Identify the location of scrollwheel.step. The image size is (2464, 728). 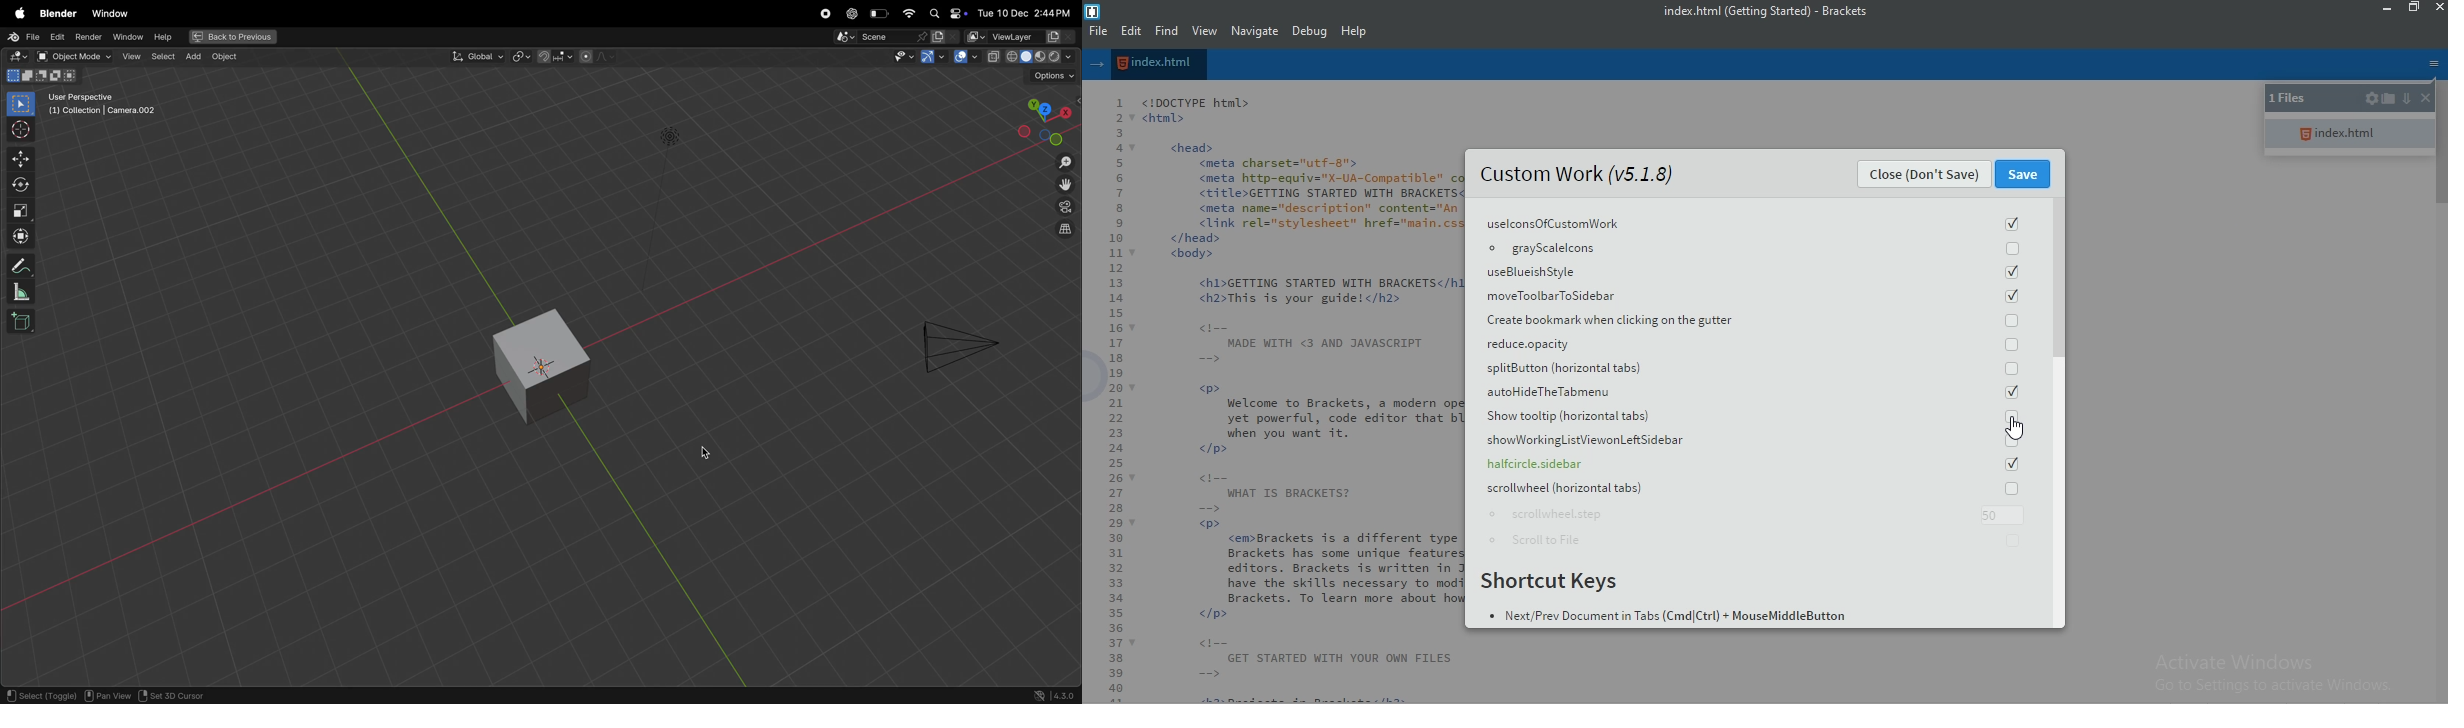
(1757, 514).